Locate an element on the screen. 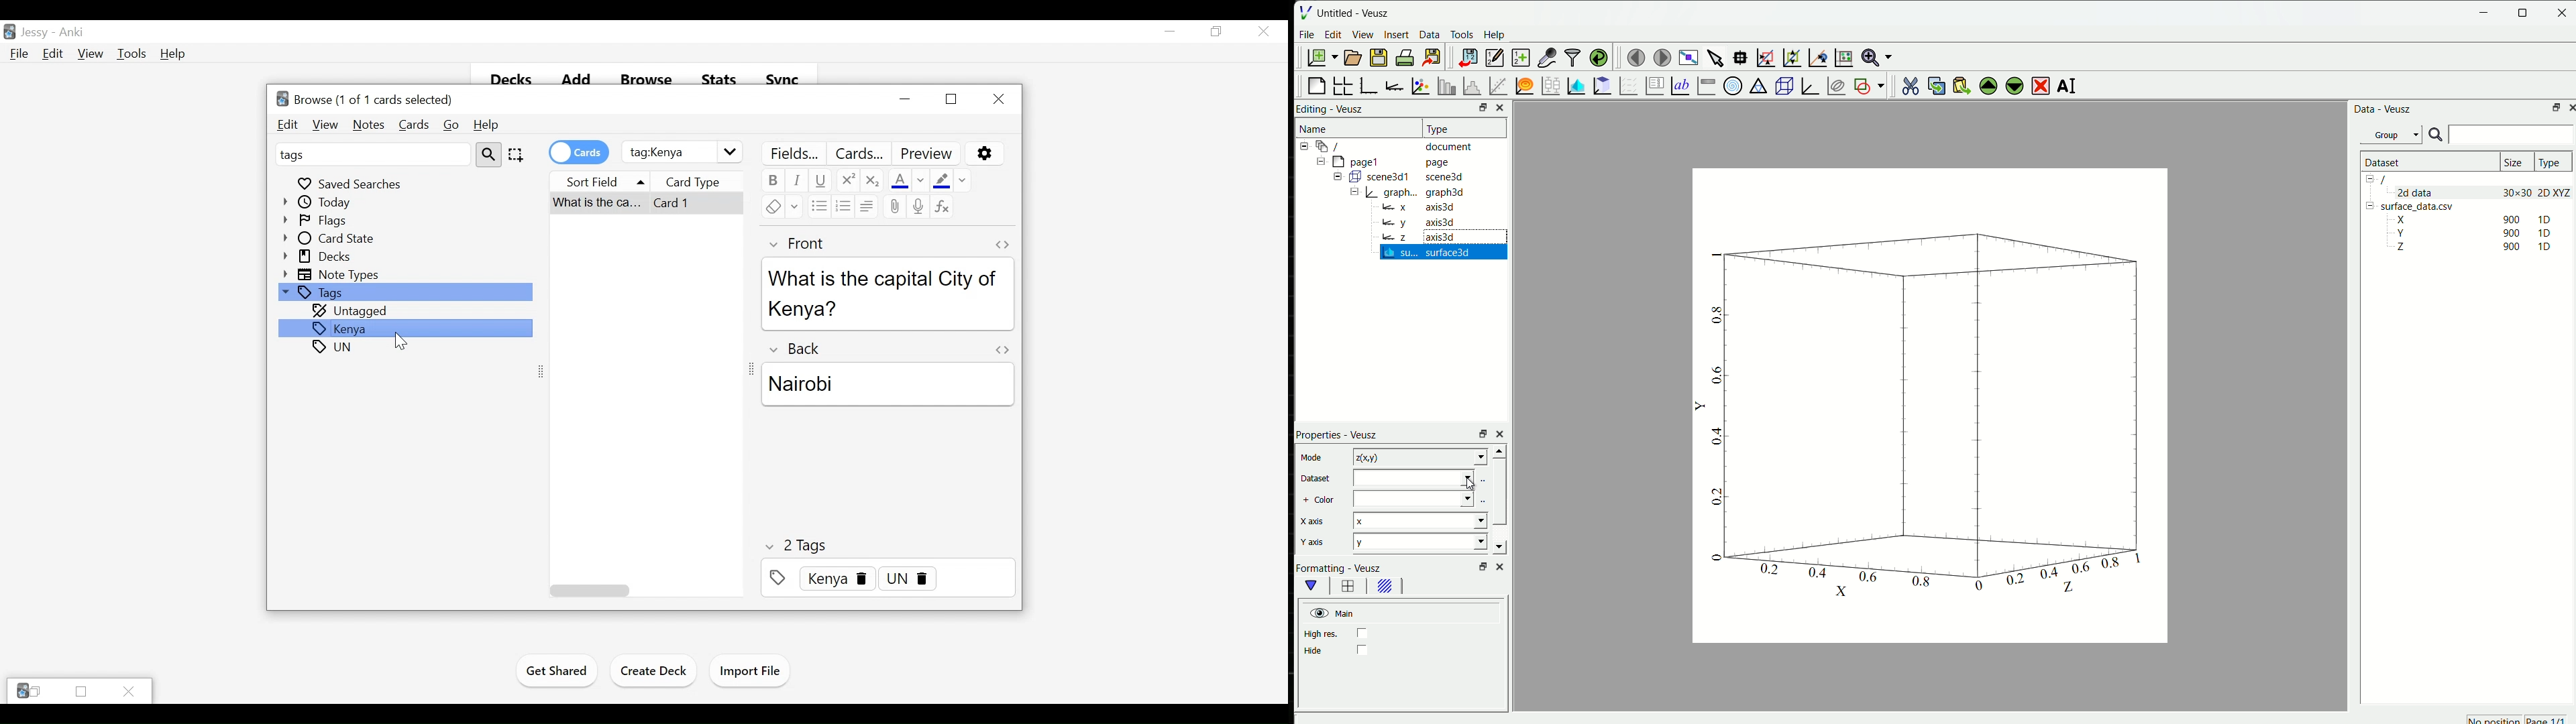 The image size is (2576, 728). Underline is located at coordinates (820, 181).